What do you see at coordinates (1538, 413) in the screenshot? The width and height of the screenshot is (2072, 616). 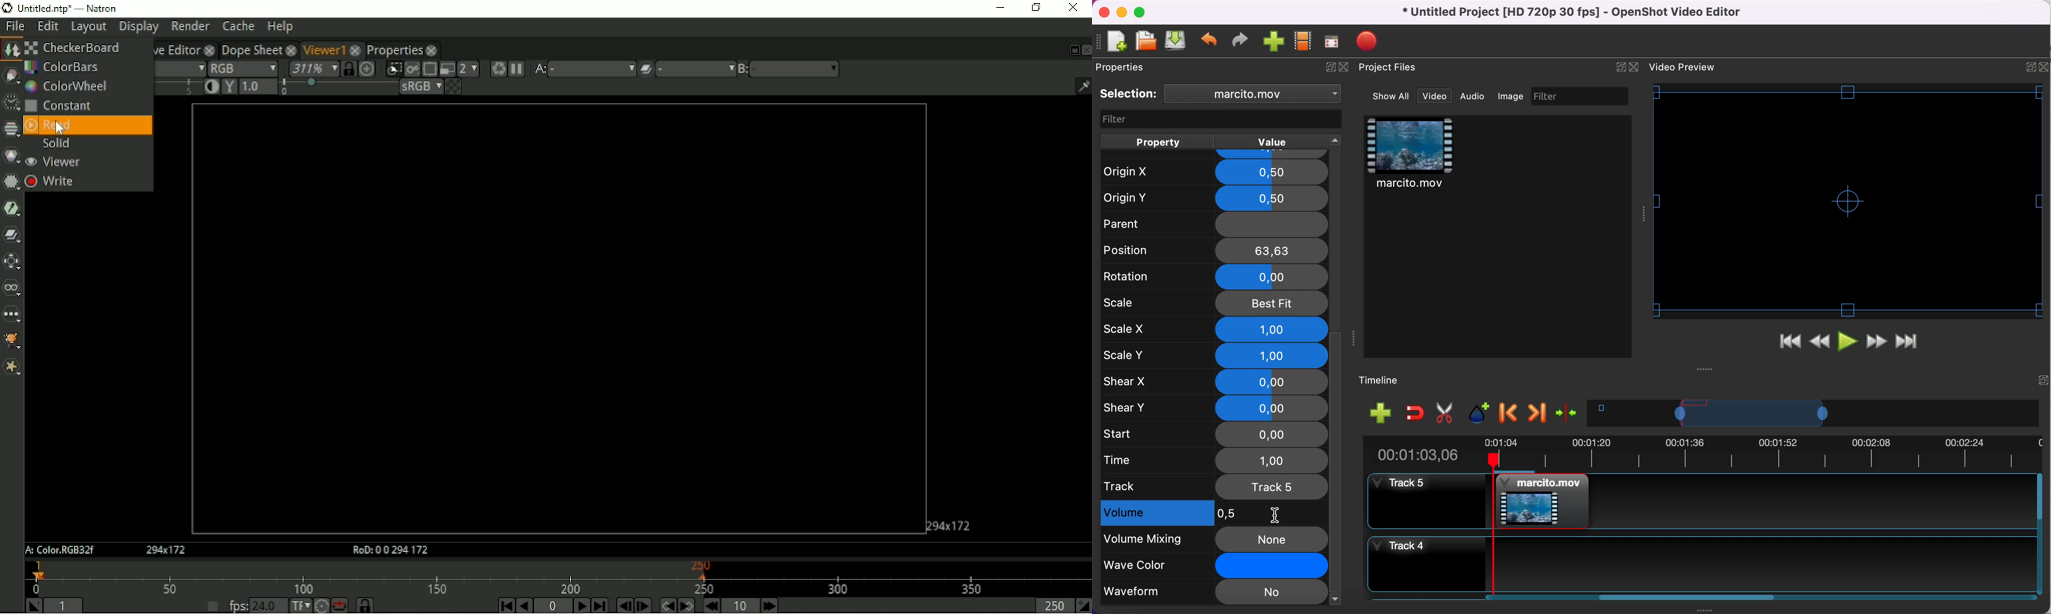 I see `next marker` at bounding box center [1538, 413].